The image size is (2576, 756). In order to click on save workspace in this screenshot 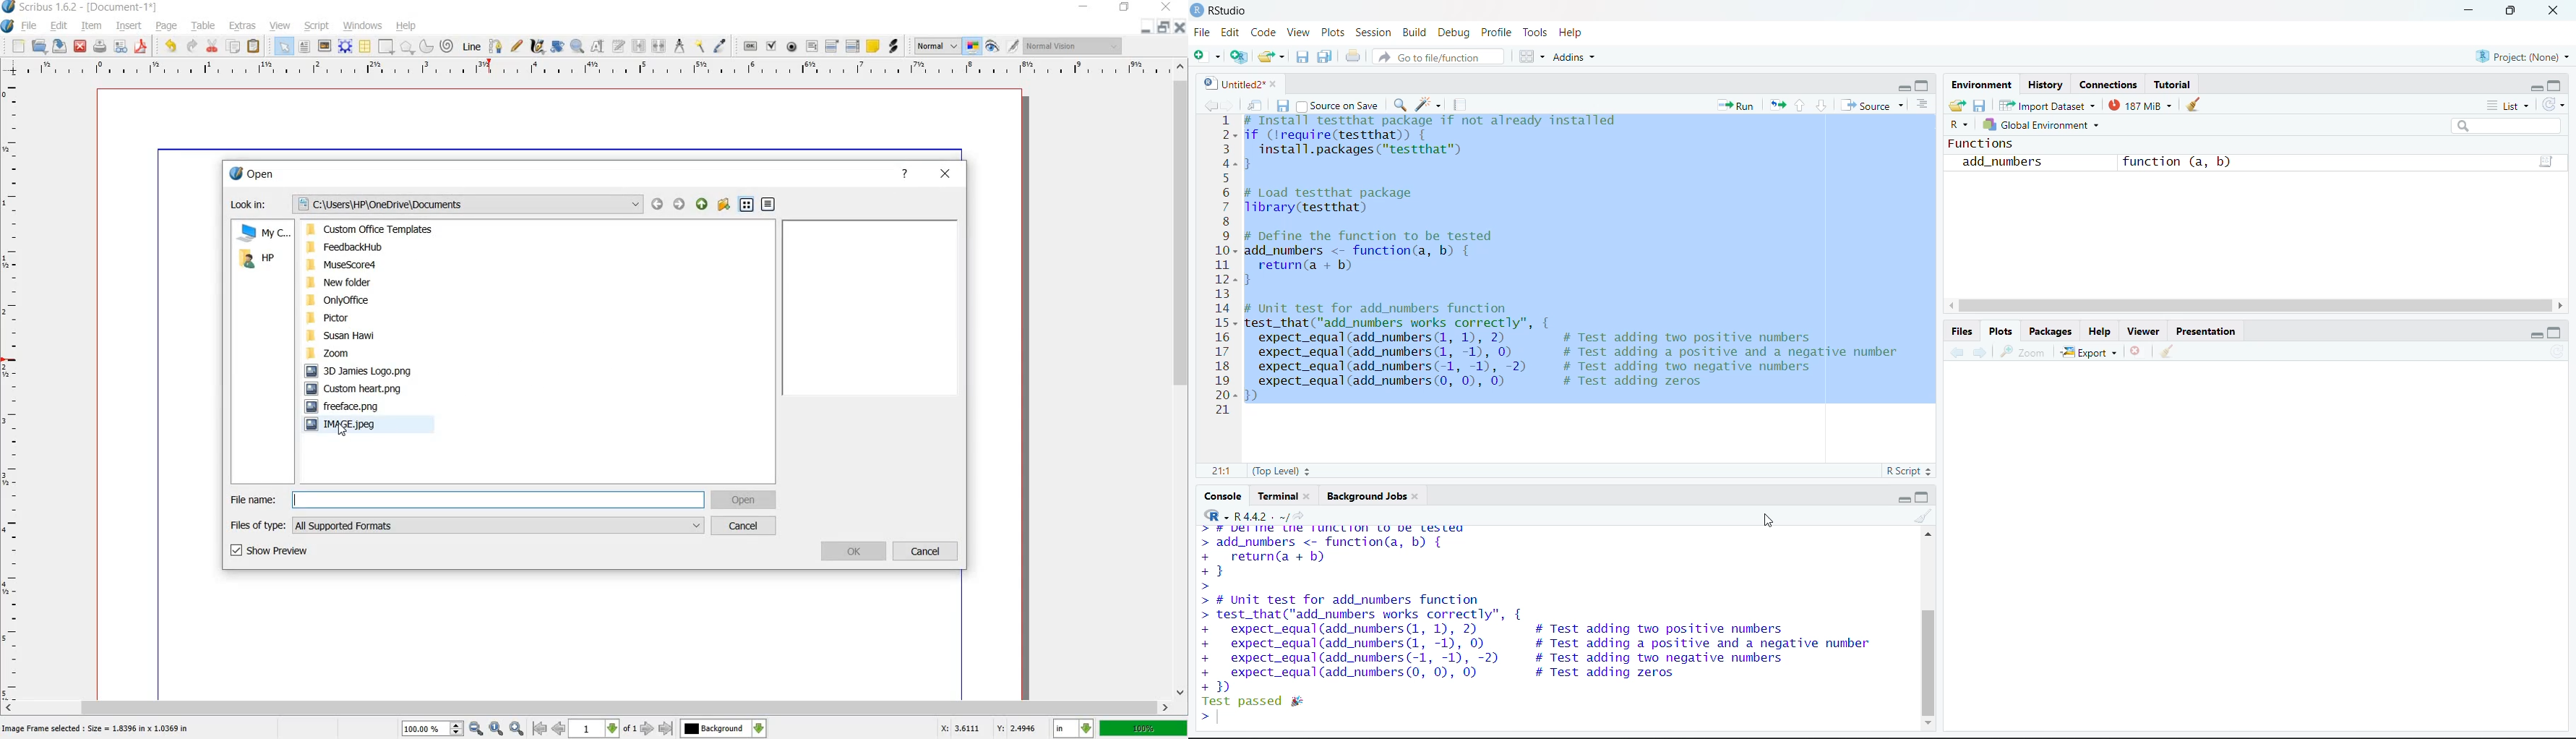, I will do `click(1980, 106)`.